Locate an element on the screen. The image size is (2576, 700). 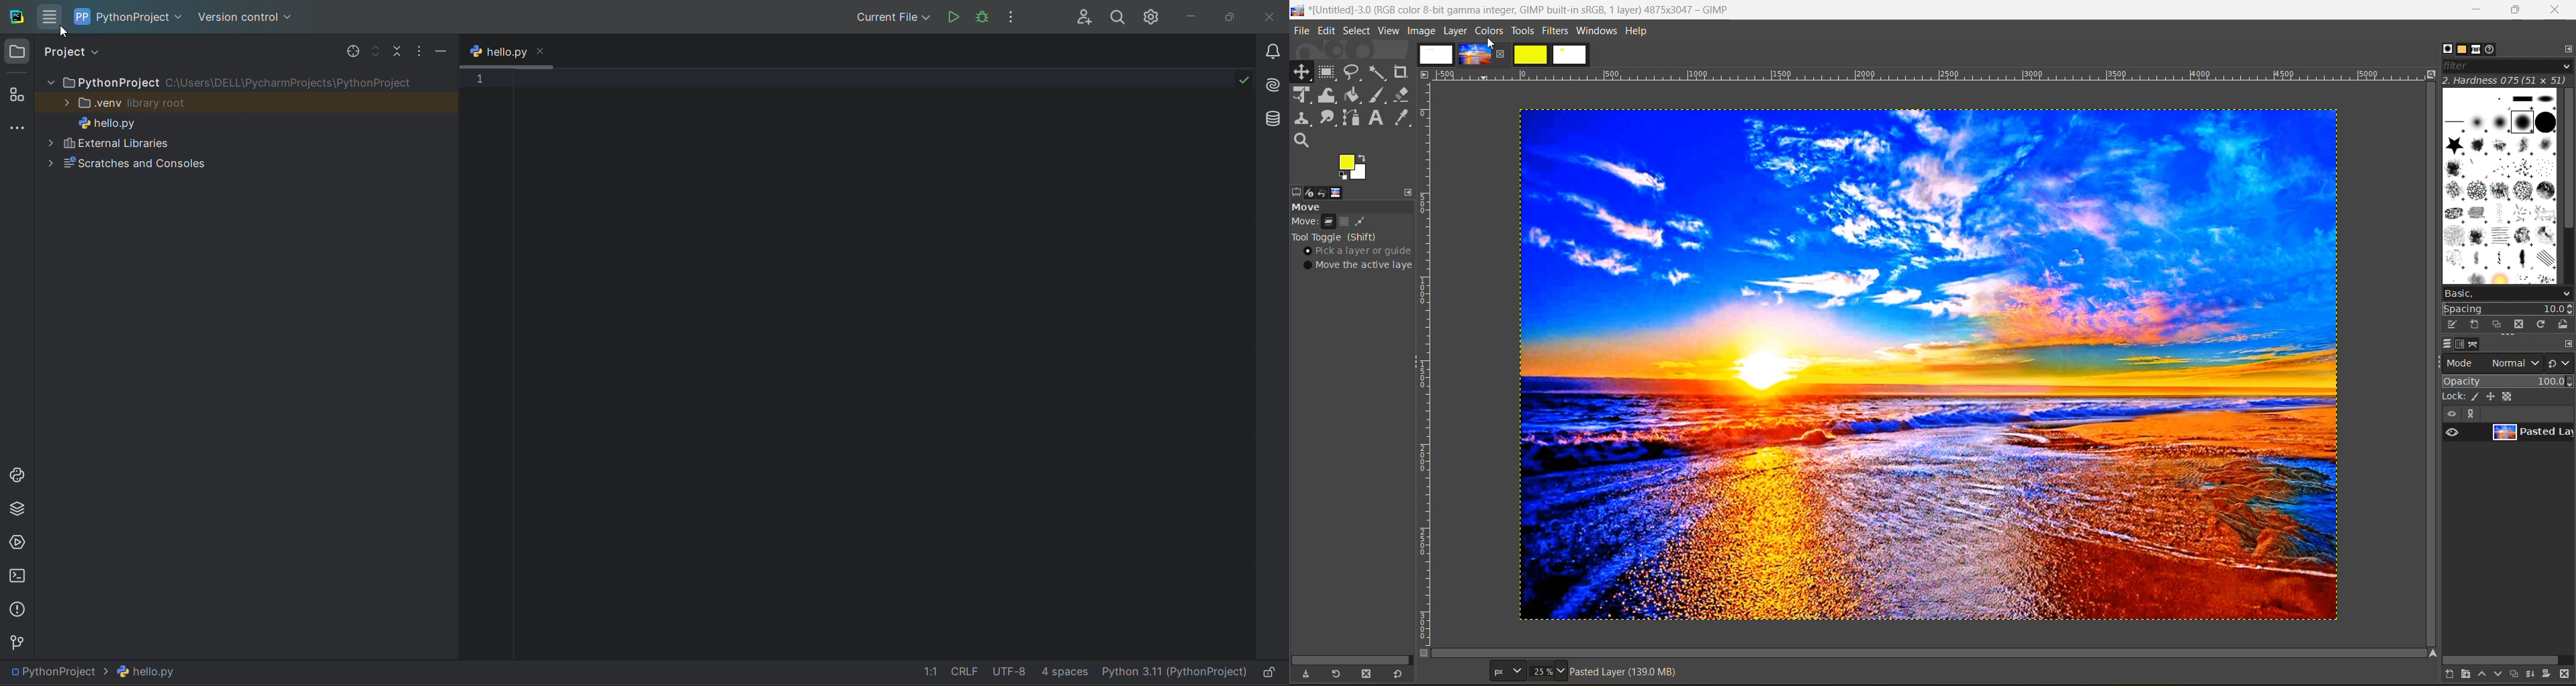
filters is located at coordinates (1557, 30).